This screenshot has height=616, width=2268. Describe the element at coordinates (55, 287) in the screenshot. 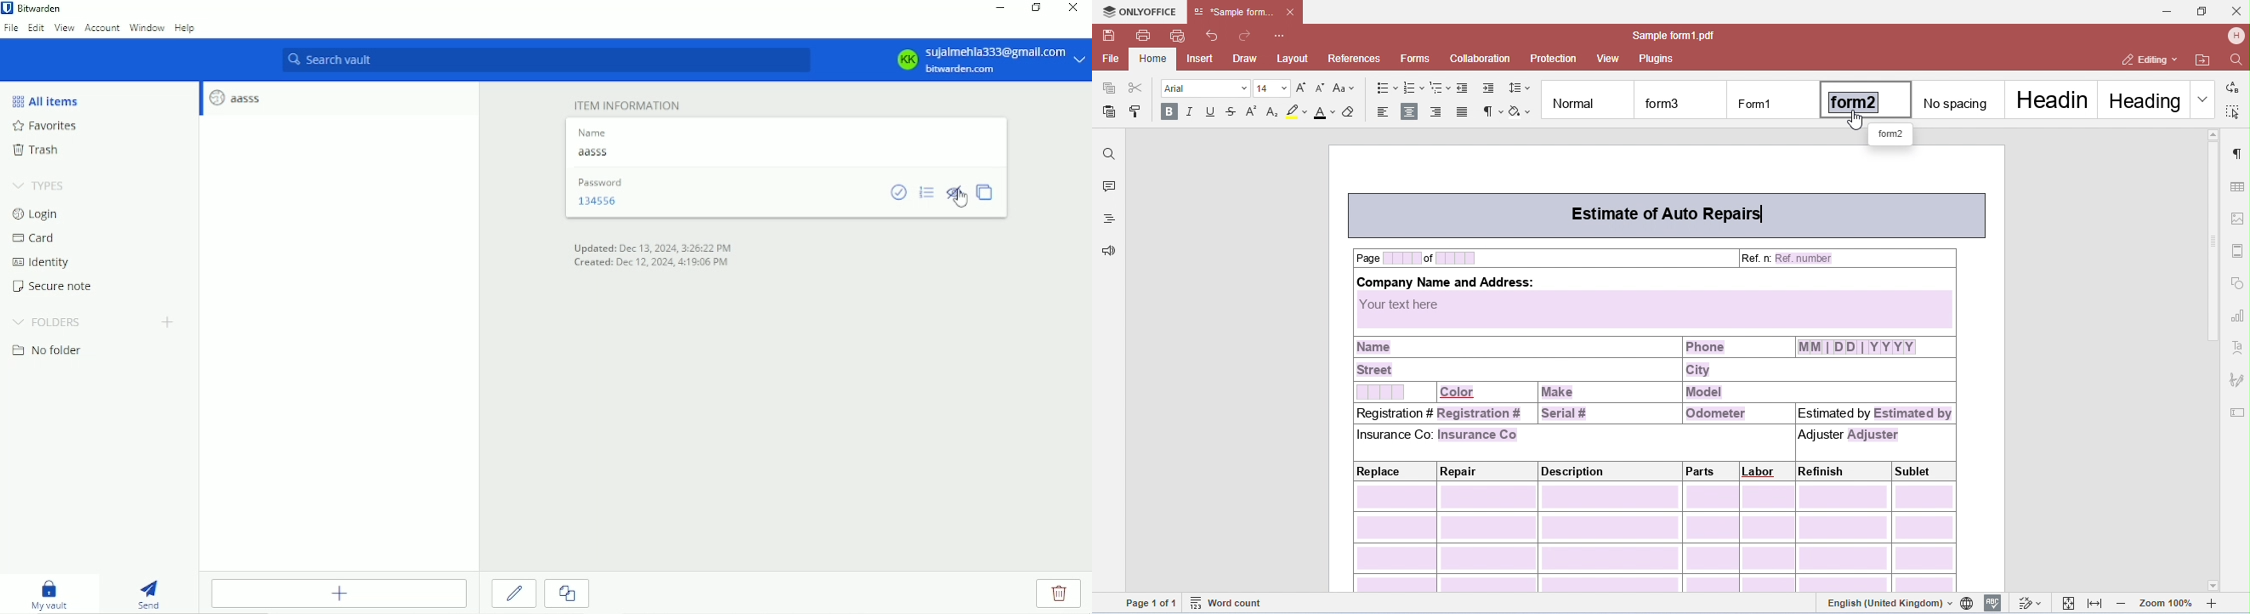

I see `Secure note` at that location.